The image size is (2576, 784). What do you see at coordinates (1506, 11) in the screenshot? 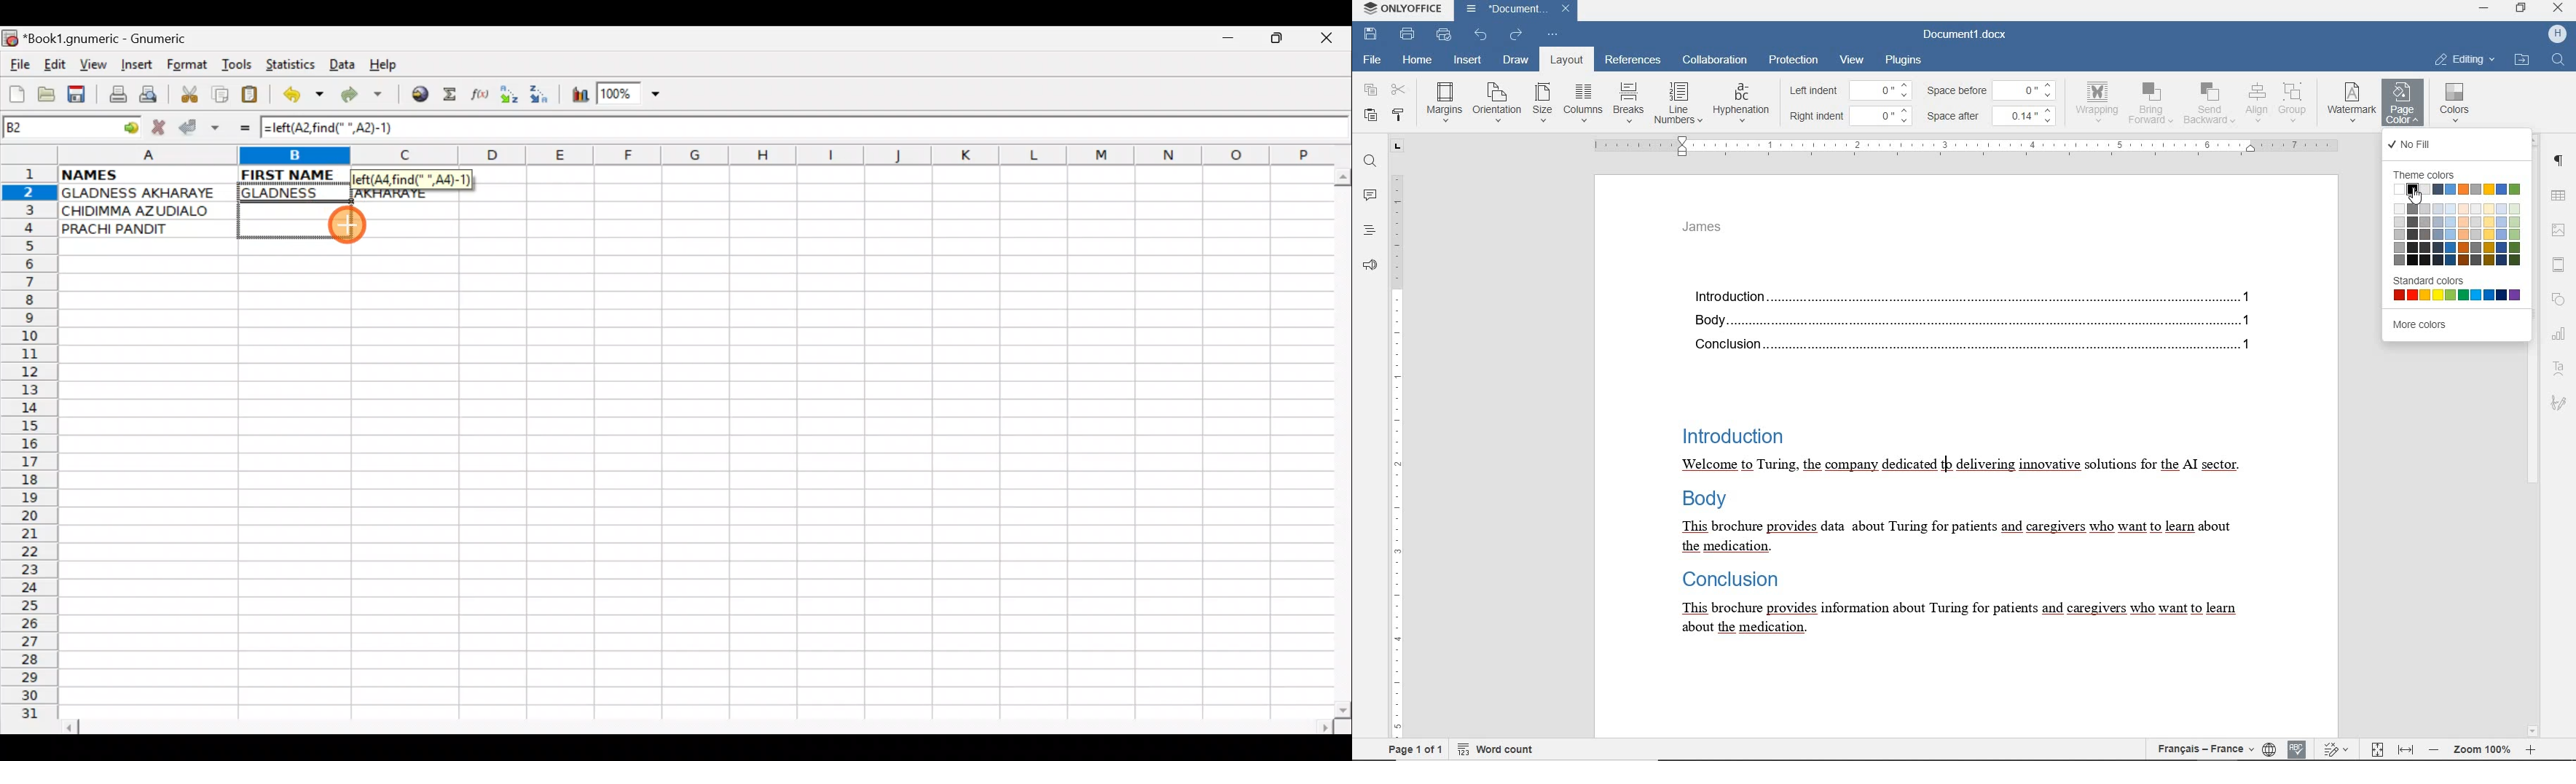
I see `document name` at bounding box center [1506, 11].